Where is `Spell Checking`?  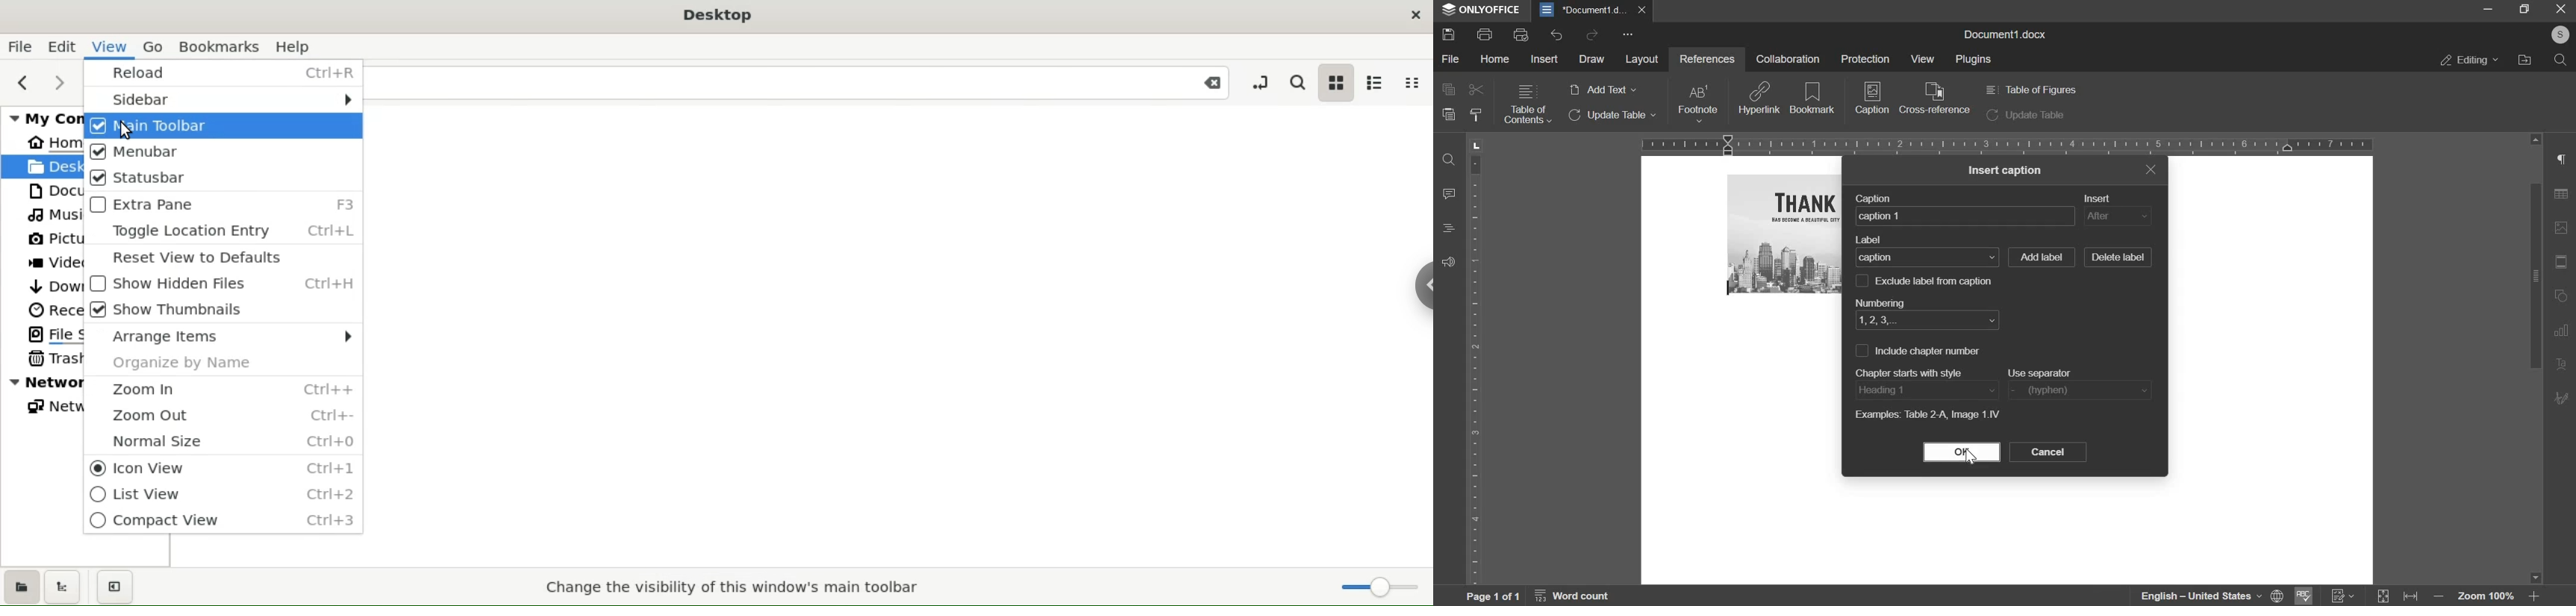
Spell Checking is located at coordinates (2302, 596).